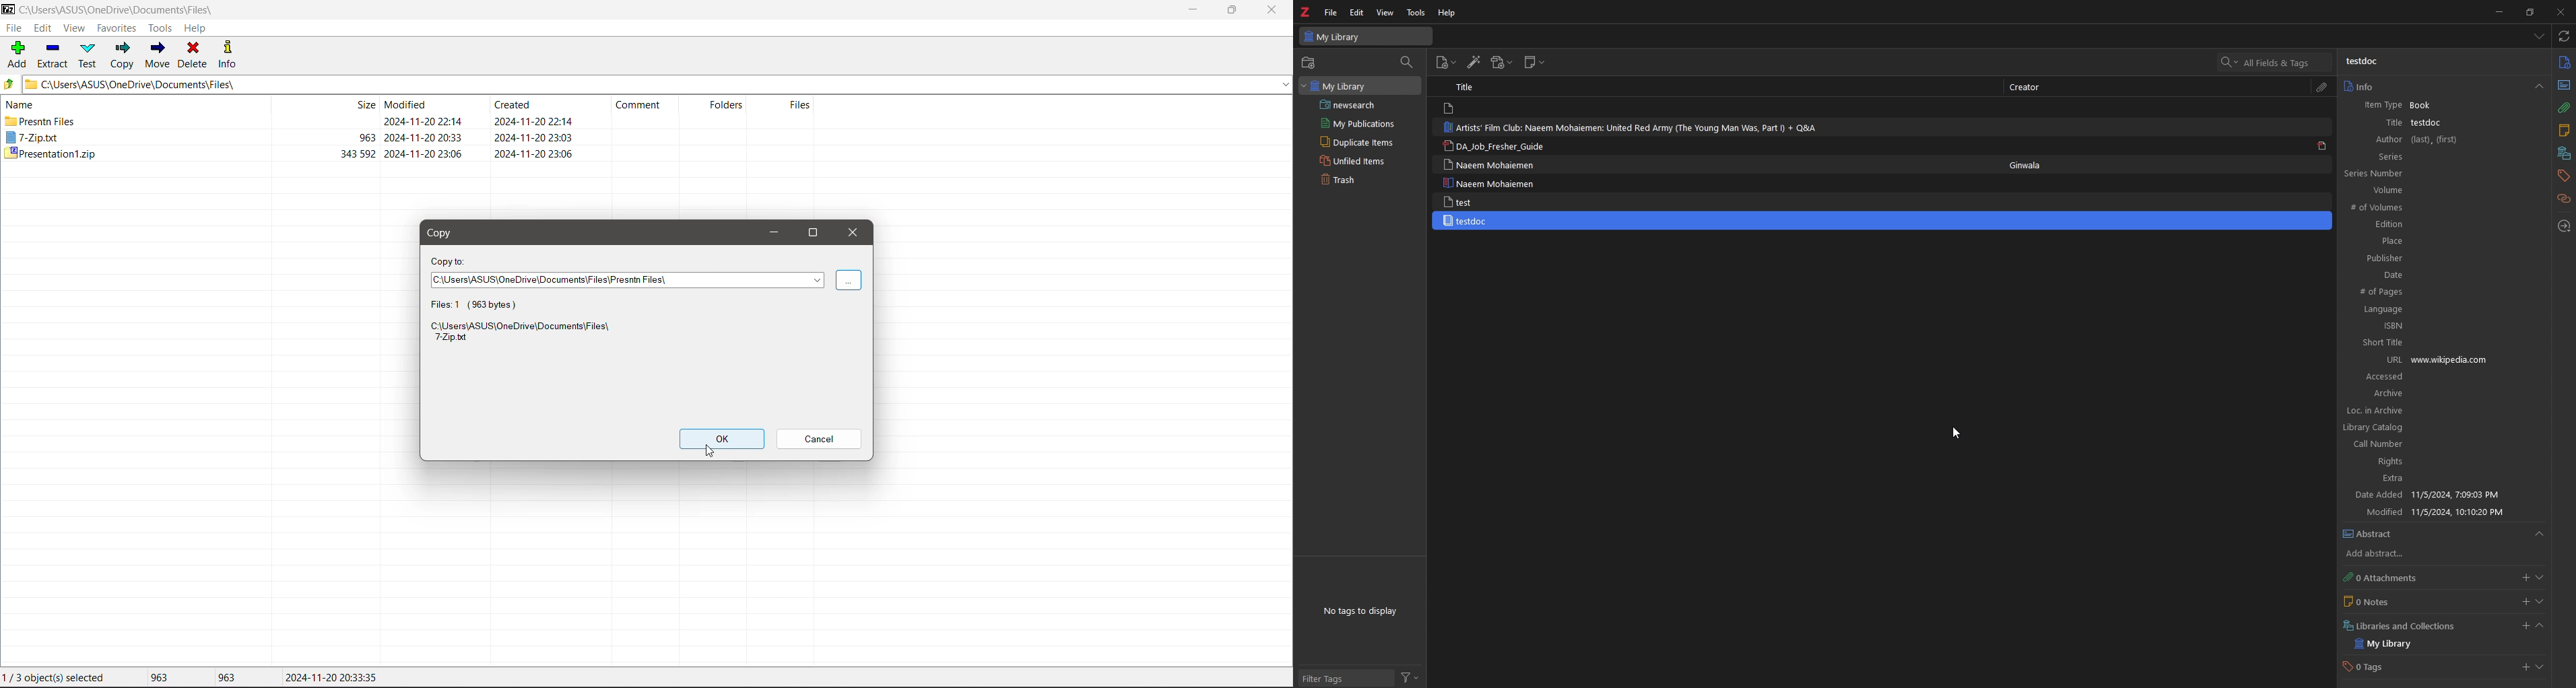 The image size is (2576, 700). Describe the element at coordinates (2390, 645) in the screenshot. I see `my library` at that location.